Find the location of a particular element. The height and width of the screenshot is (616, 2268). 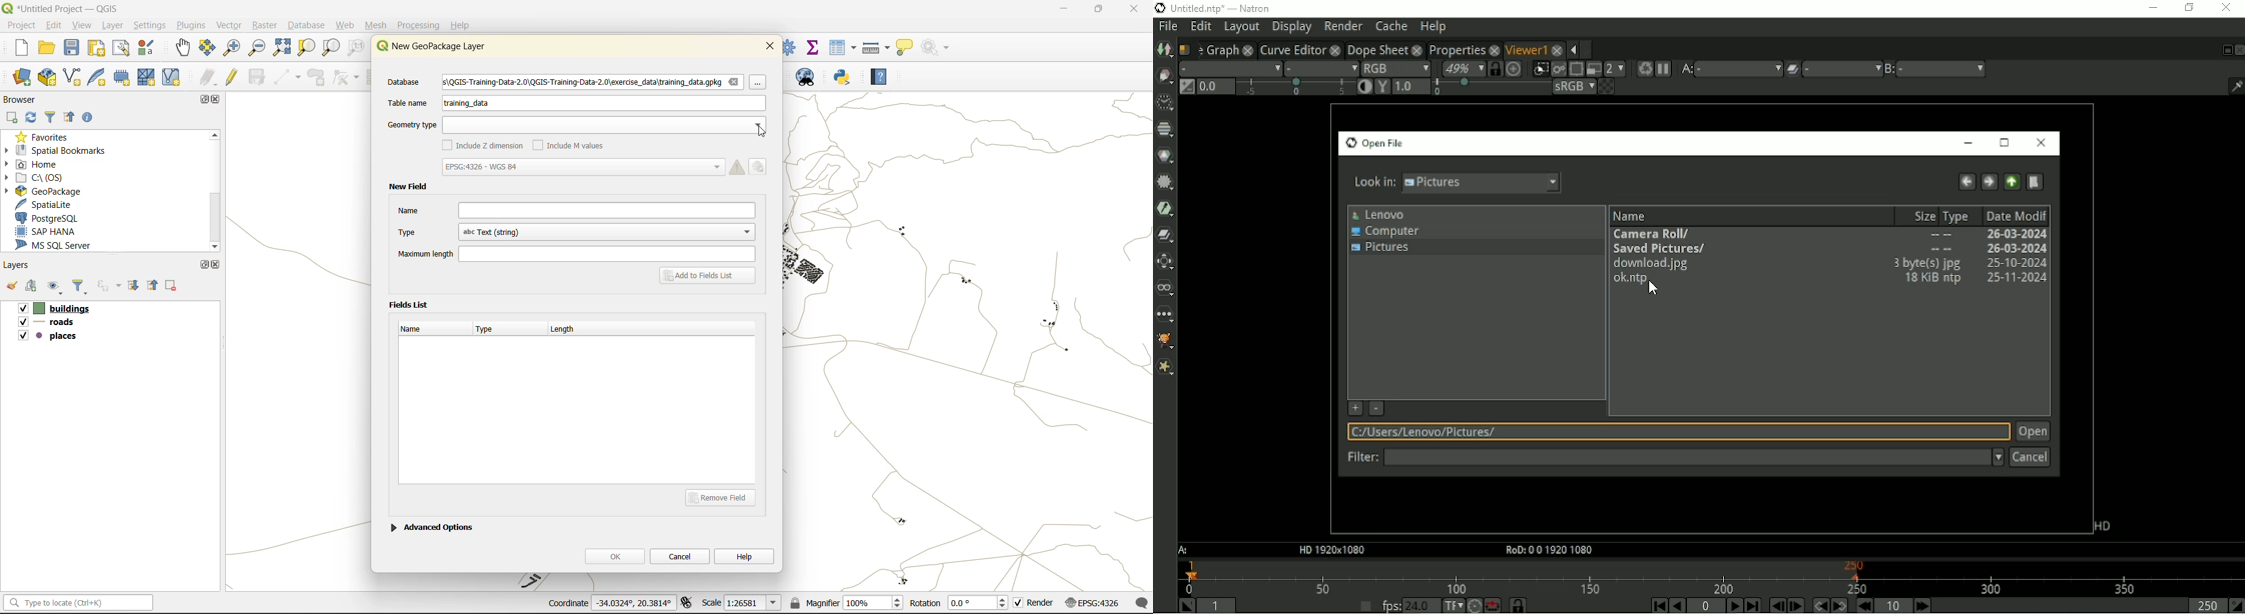

scale(1:26581) is located at coordinates (743, 603).